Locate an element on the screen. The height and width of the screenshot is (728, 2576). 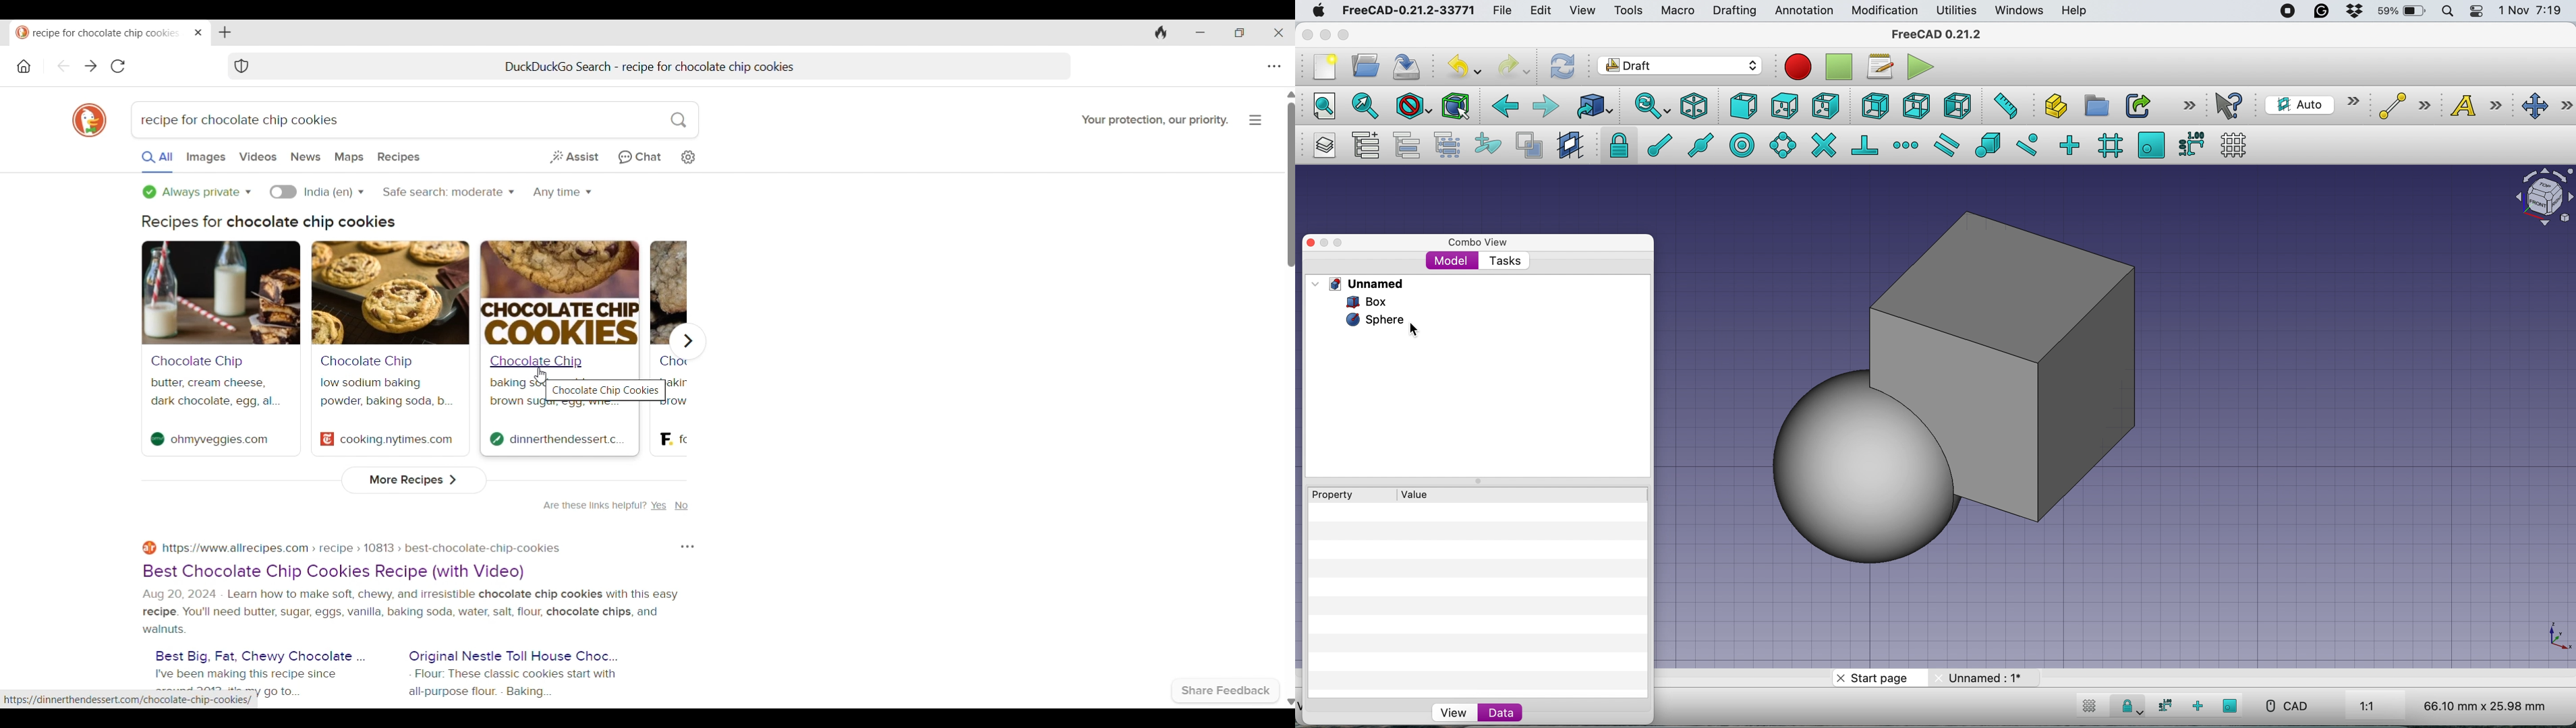
https://dinnerthendessert.com/chocolate-chip-cookies/ is located at coordinates (128, 700).